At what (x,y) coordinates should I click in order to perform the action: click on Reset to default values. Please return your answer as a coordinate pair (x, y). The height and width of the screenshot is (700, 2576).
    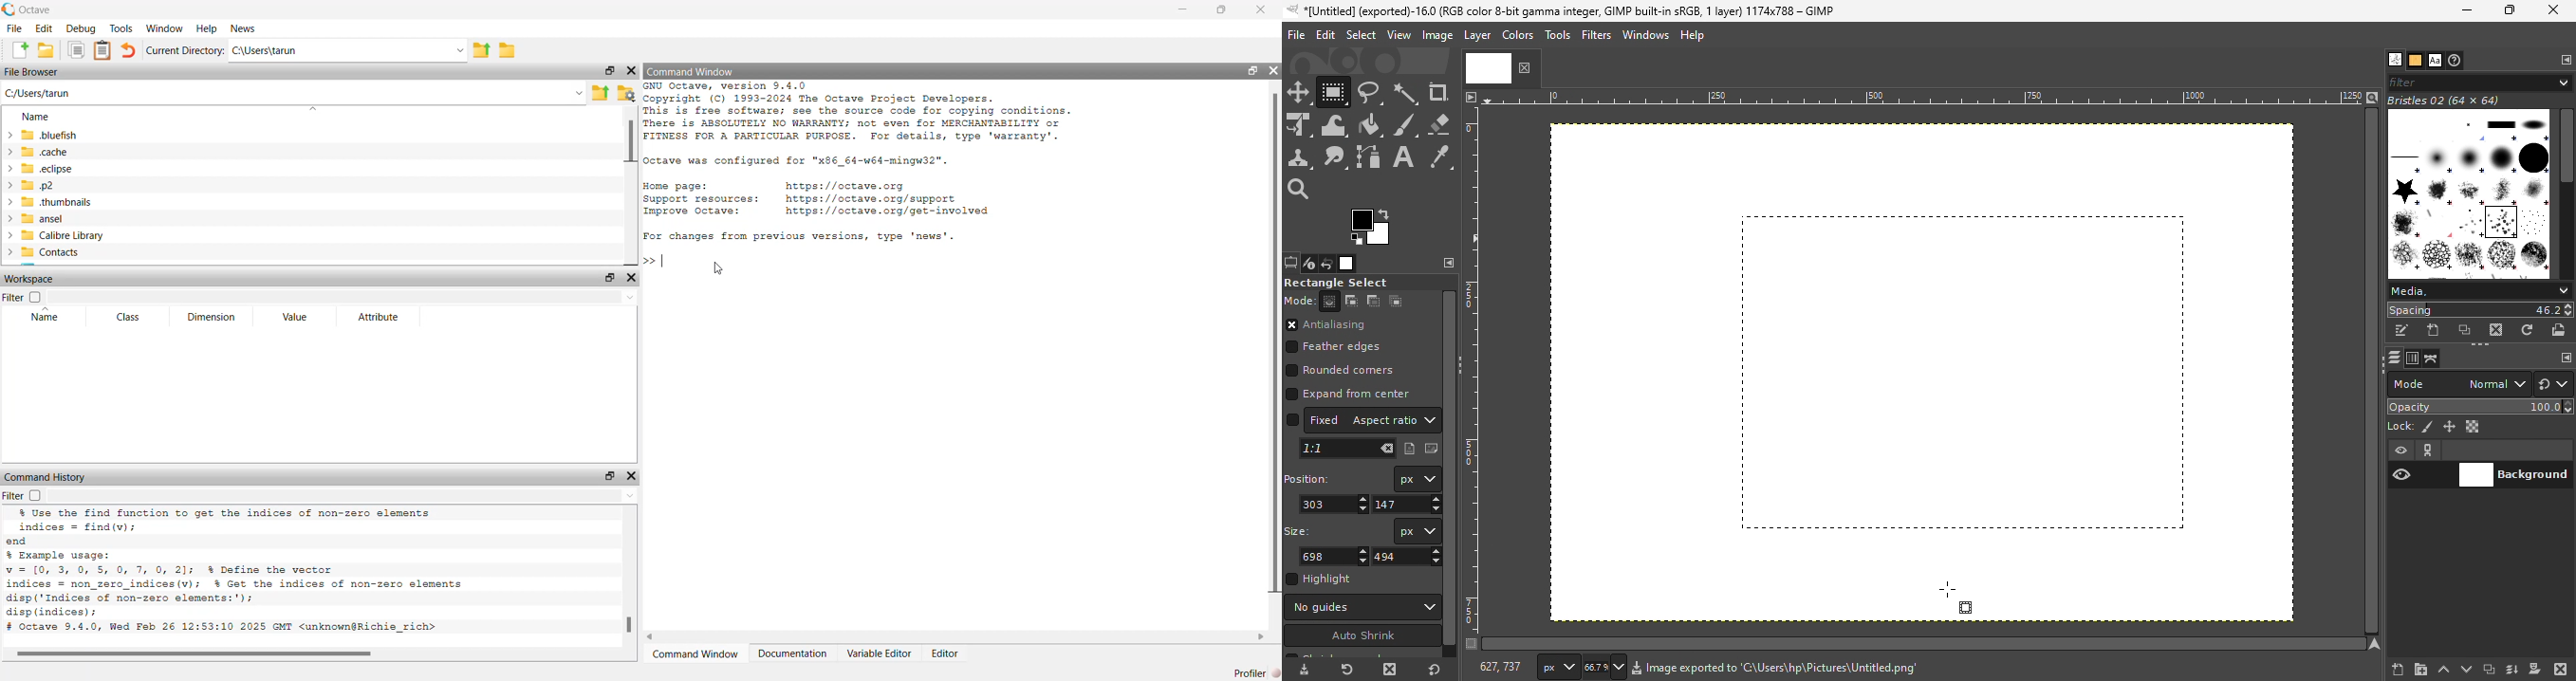
    Looking at the image, I should click on (1436, 673).